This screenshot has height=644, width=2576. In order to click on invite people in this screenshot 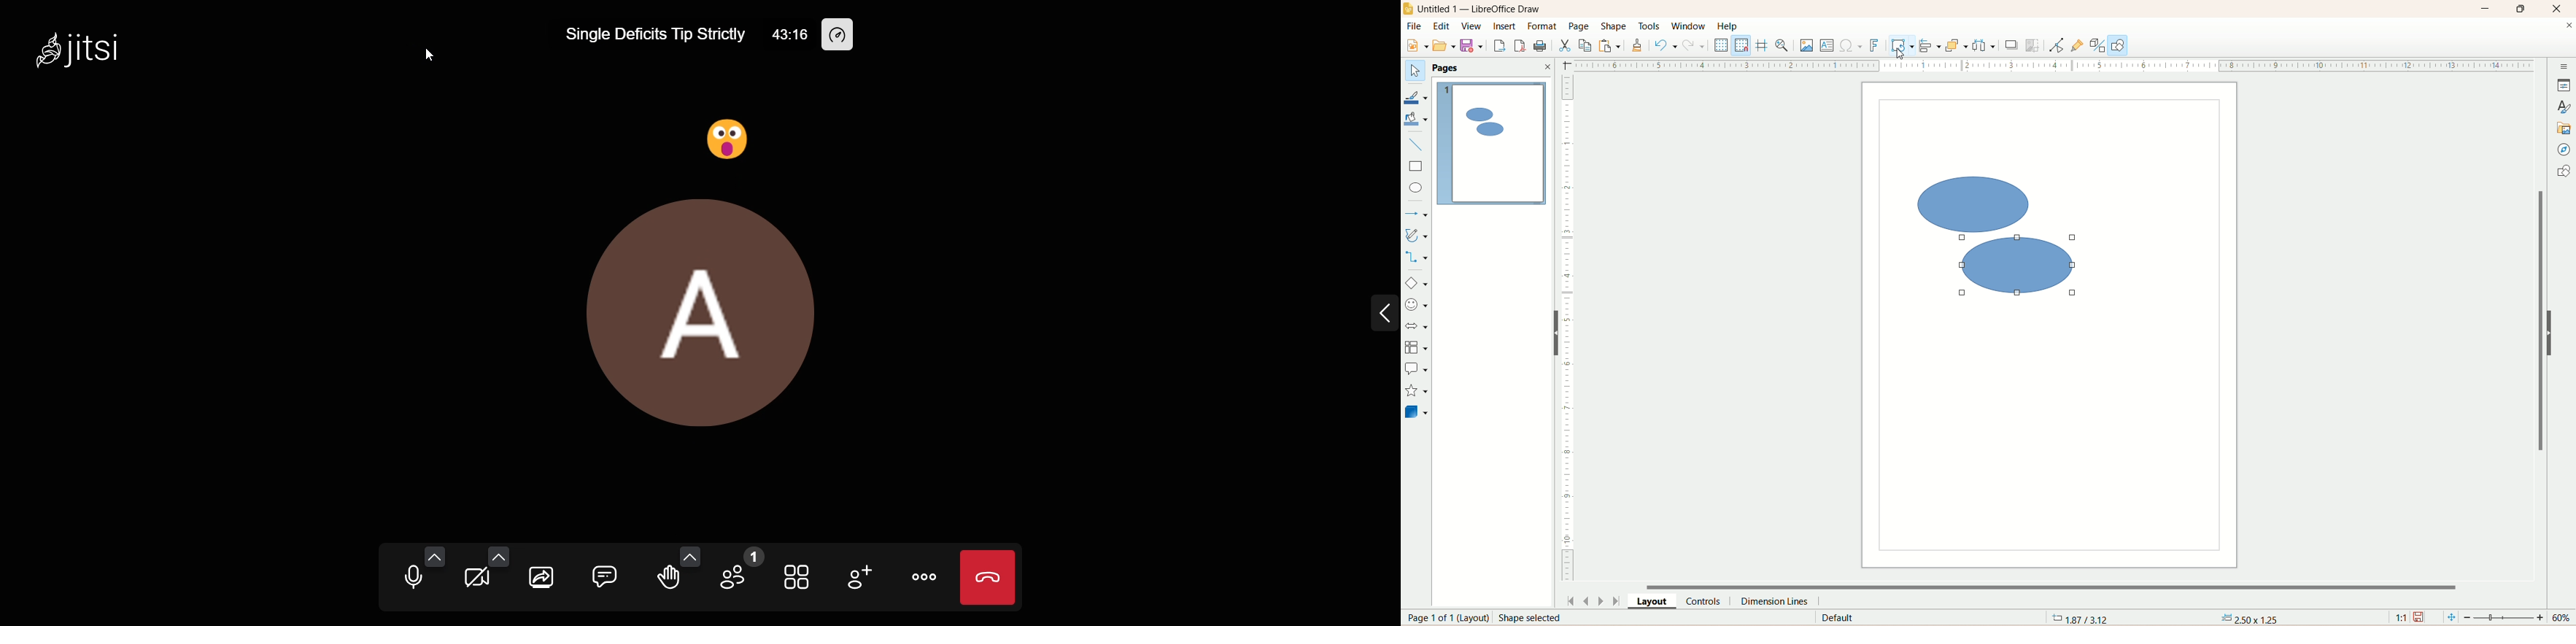, I will do `click(858, 576)`.